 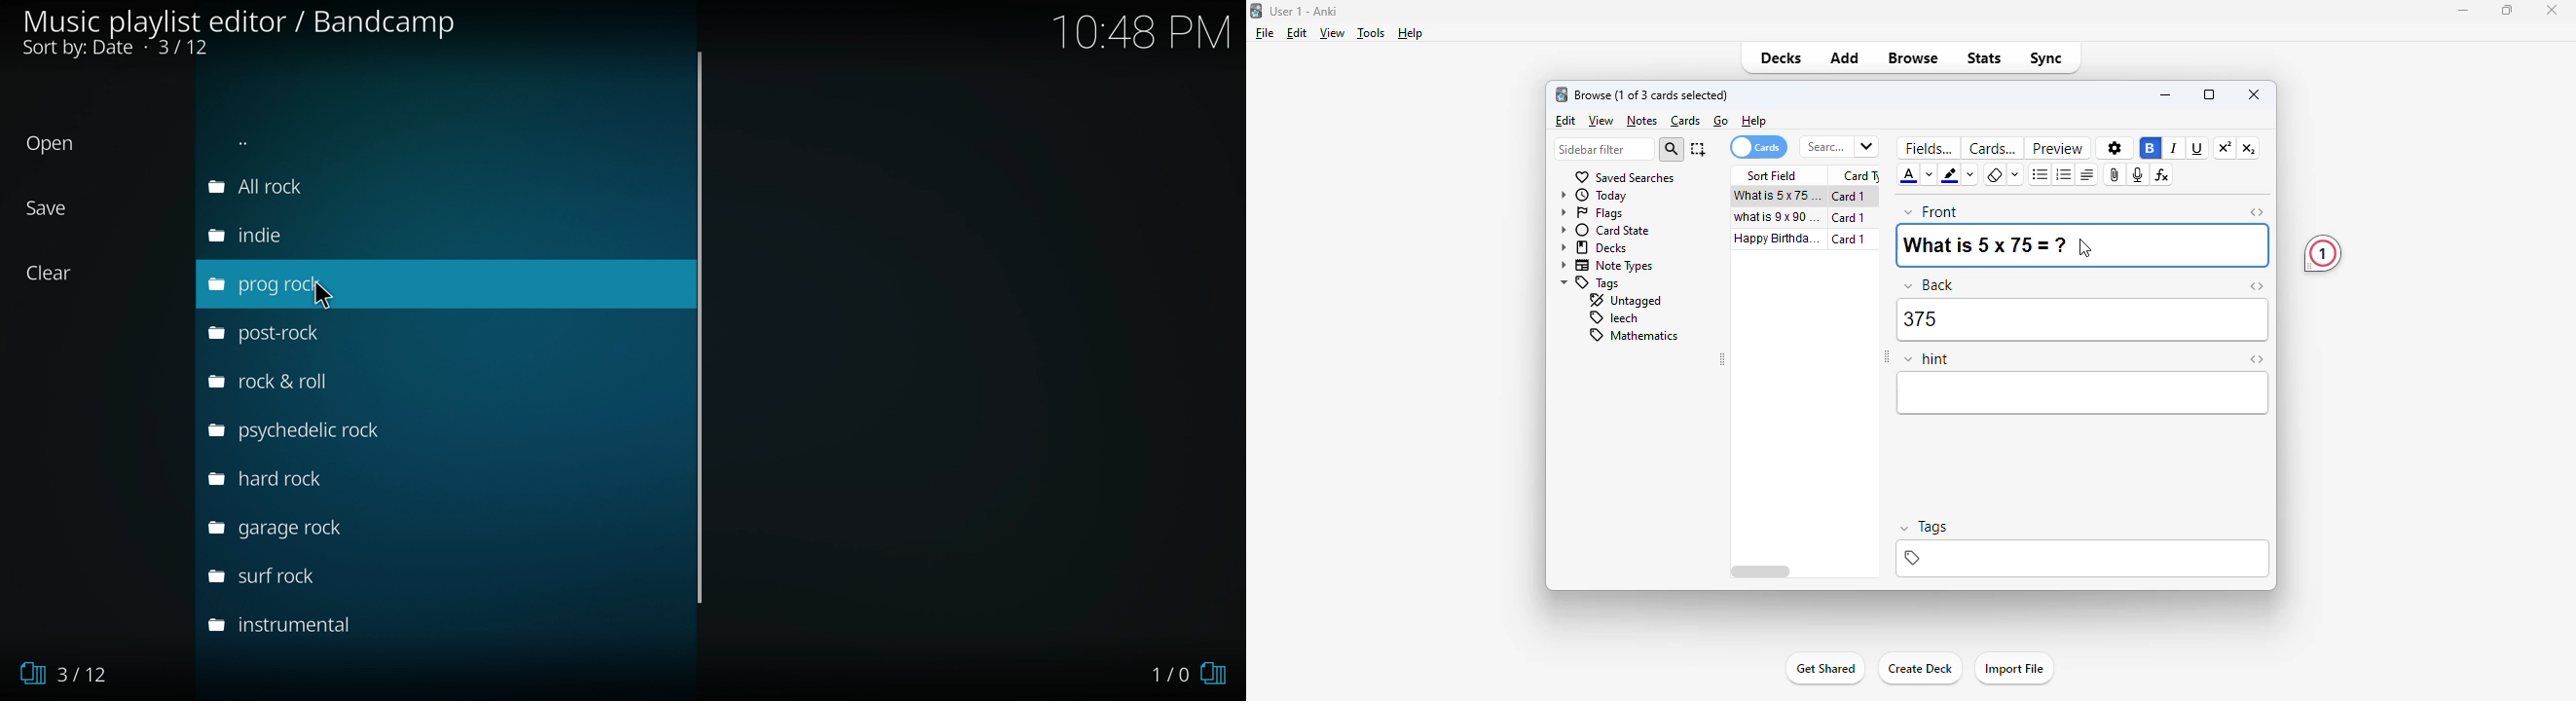 What do you see at coordinates (1334, 33) in the screenshot?
I see `view` at bounding box center [1334, 33].